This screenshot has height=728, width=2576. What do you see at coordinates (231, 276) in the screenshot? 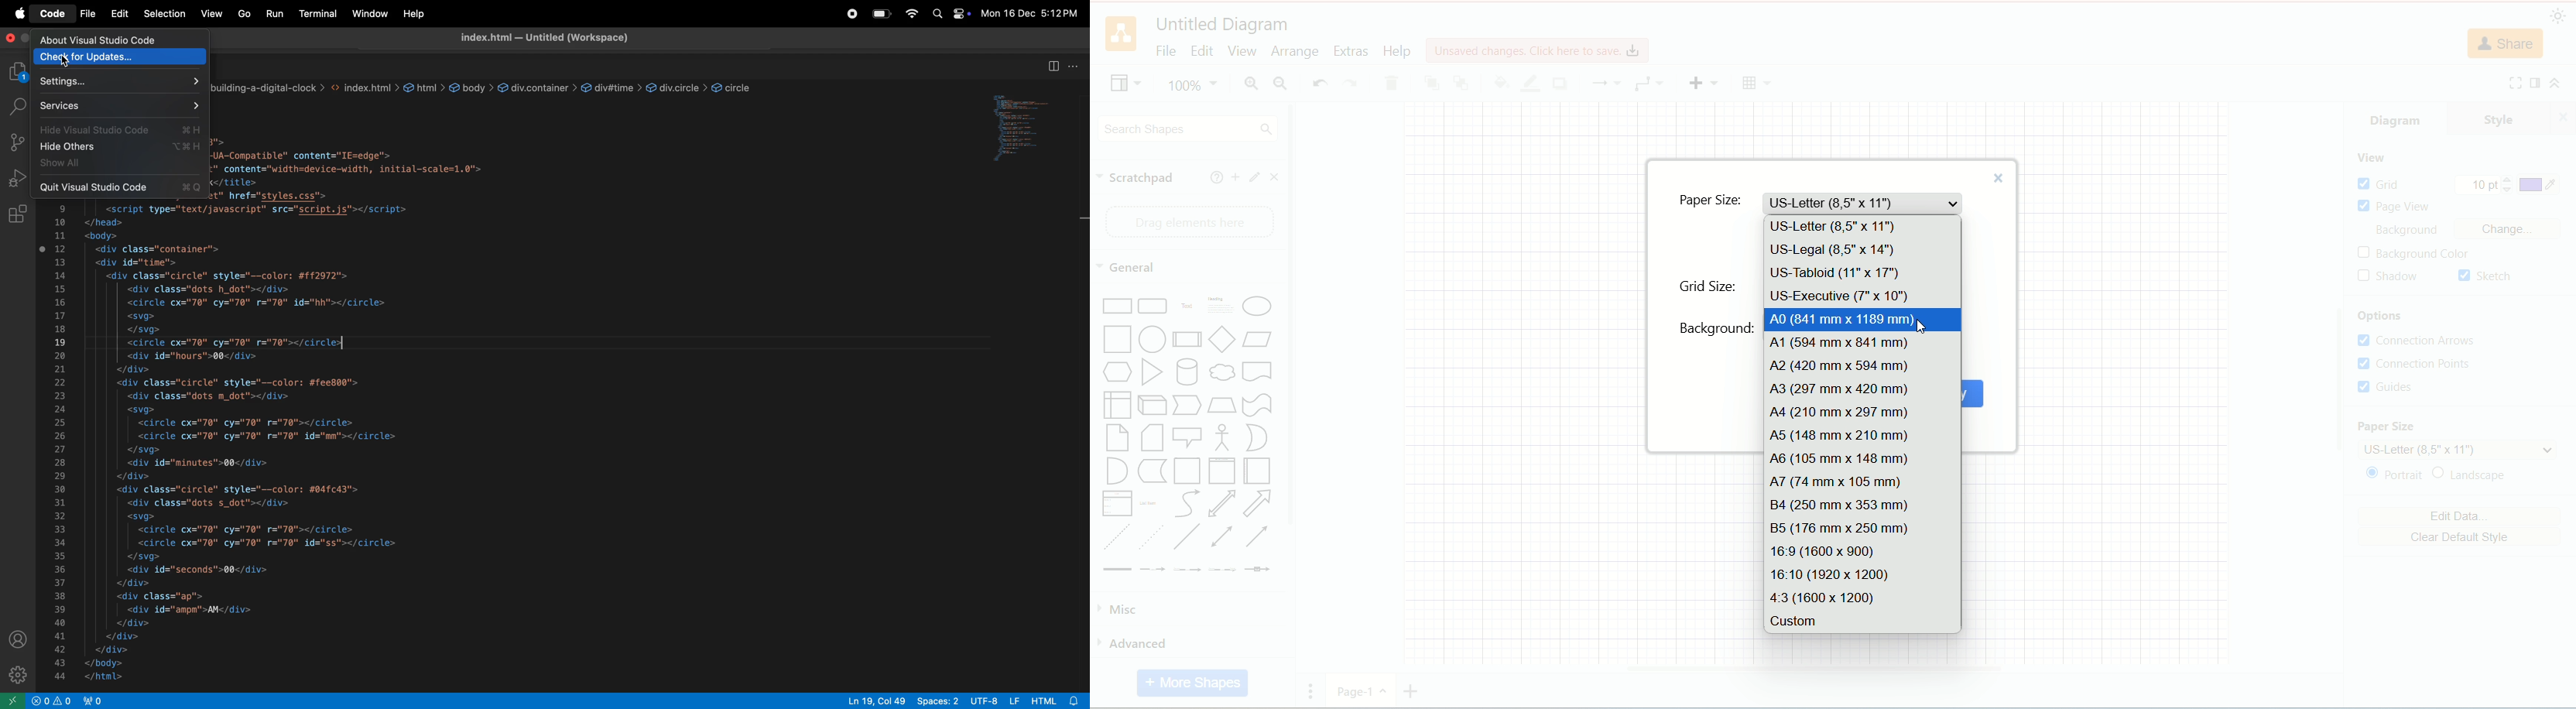
I see `<div class="circle" style="--color: #ff2972">` at bounding box center [231, 276].